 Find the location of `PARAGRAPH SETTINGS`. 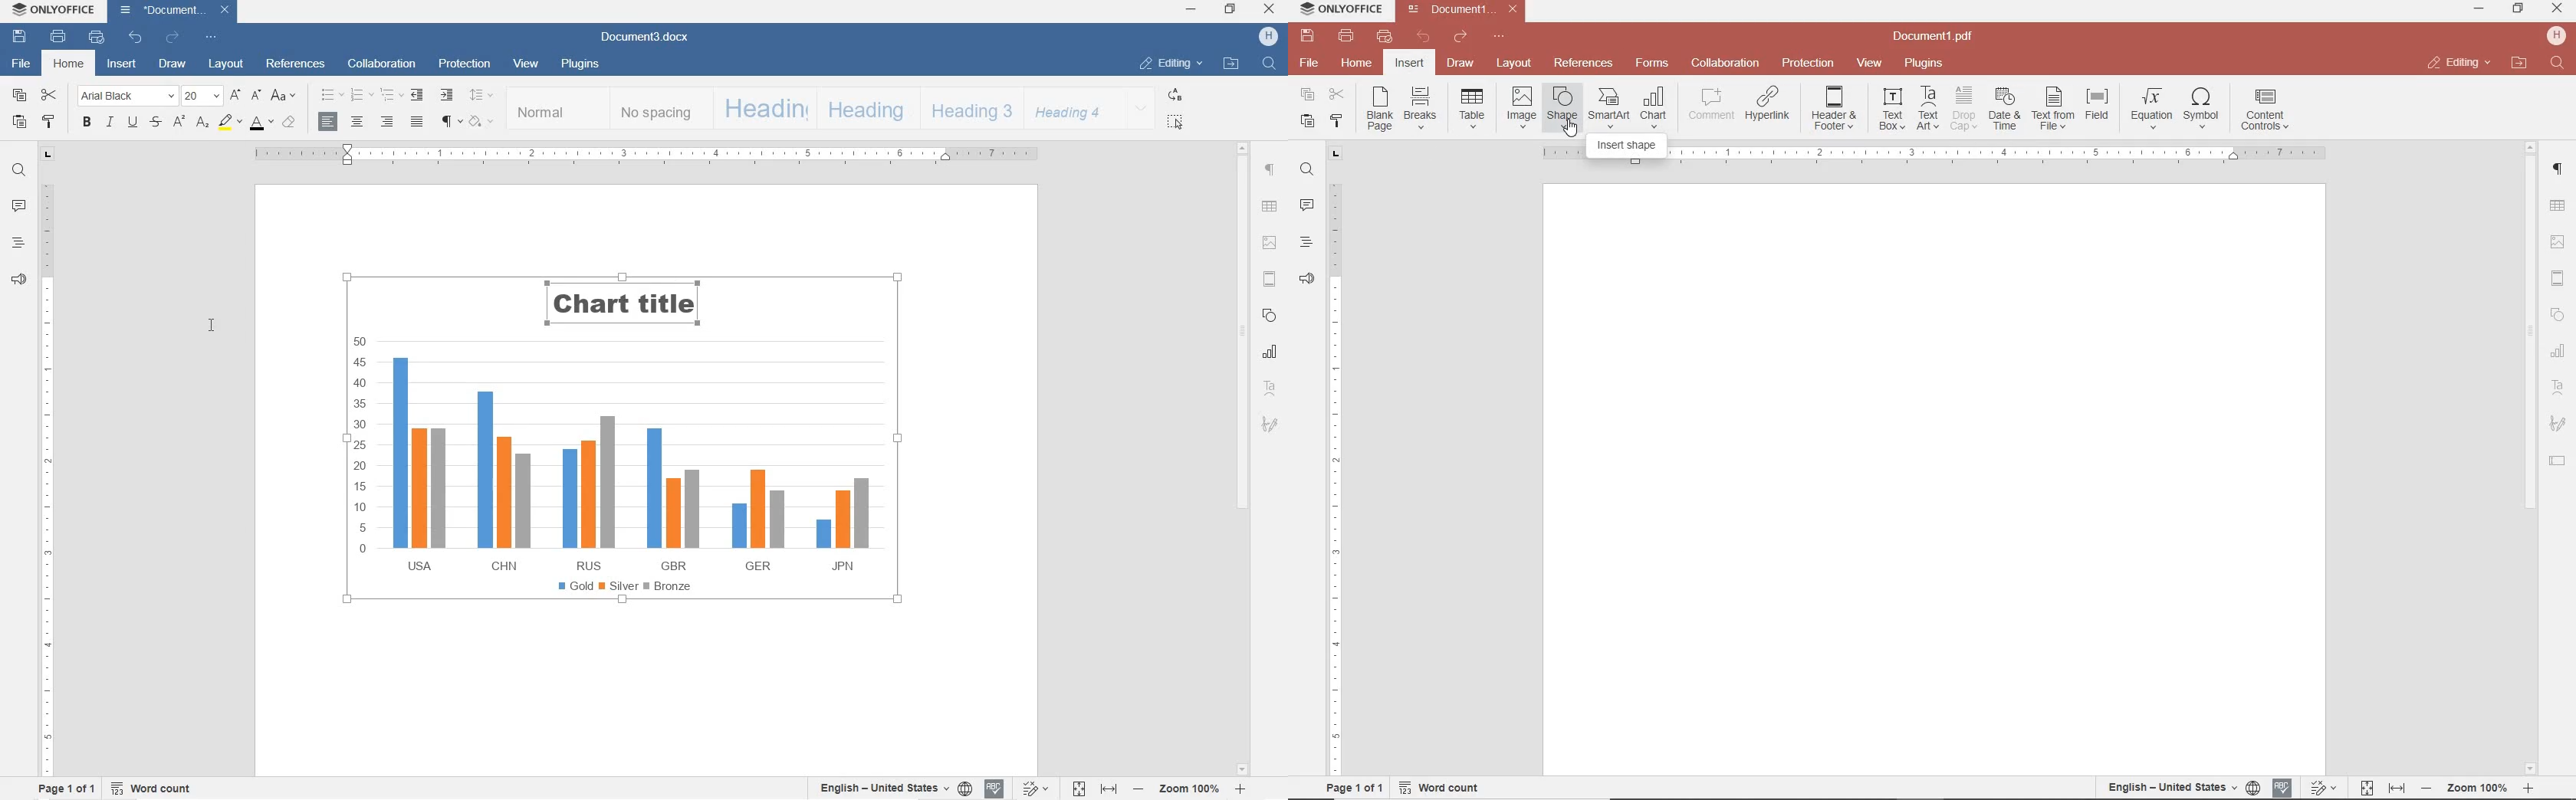

PARAGRAPH SETTINGS is located at coordinates (1270, 169).